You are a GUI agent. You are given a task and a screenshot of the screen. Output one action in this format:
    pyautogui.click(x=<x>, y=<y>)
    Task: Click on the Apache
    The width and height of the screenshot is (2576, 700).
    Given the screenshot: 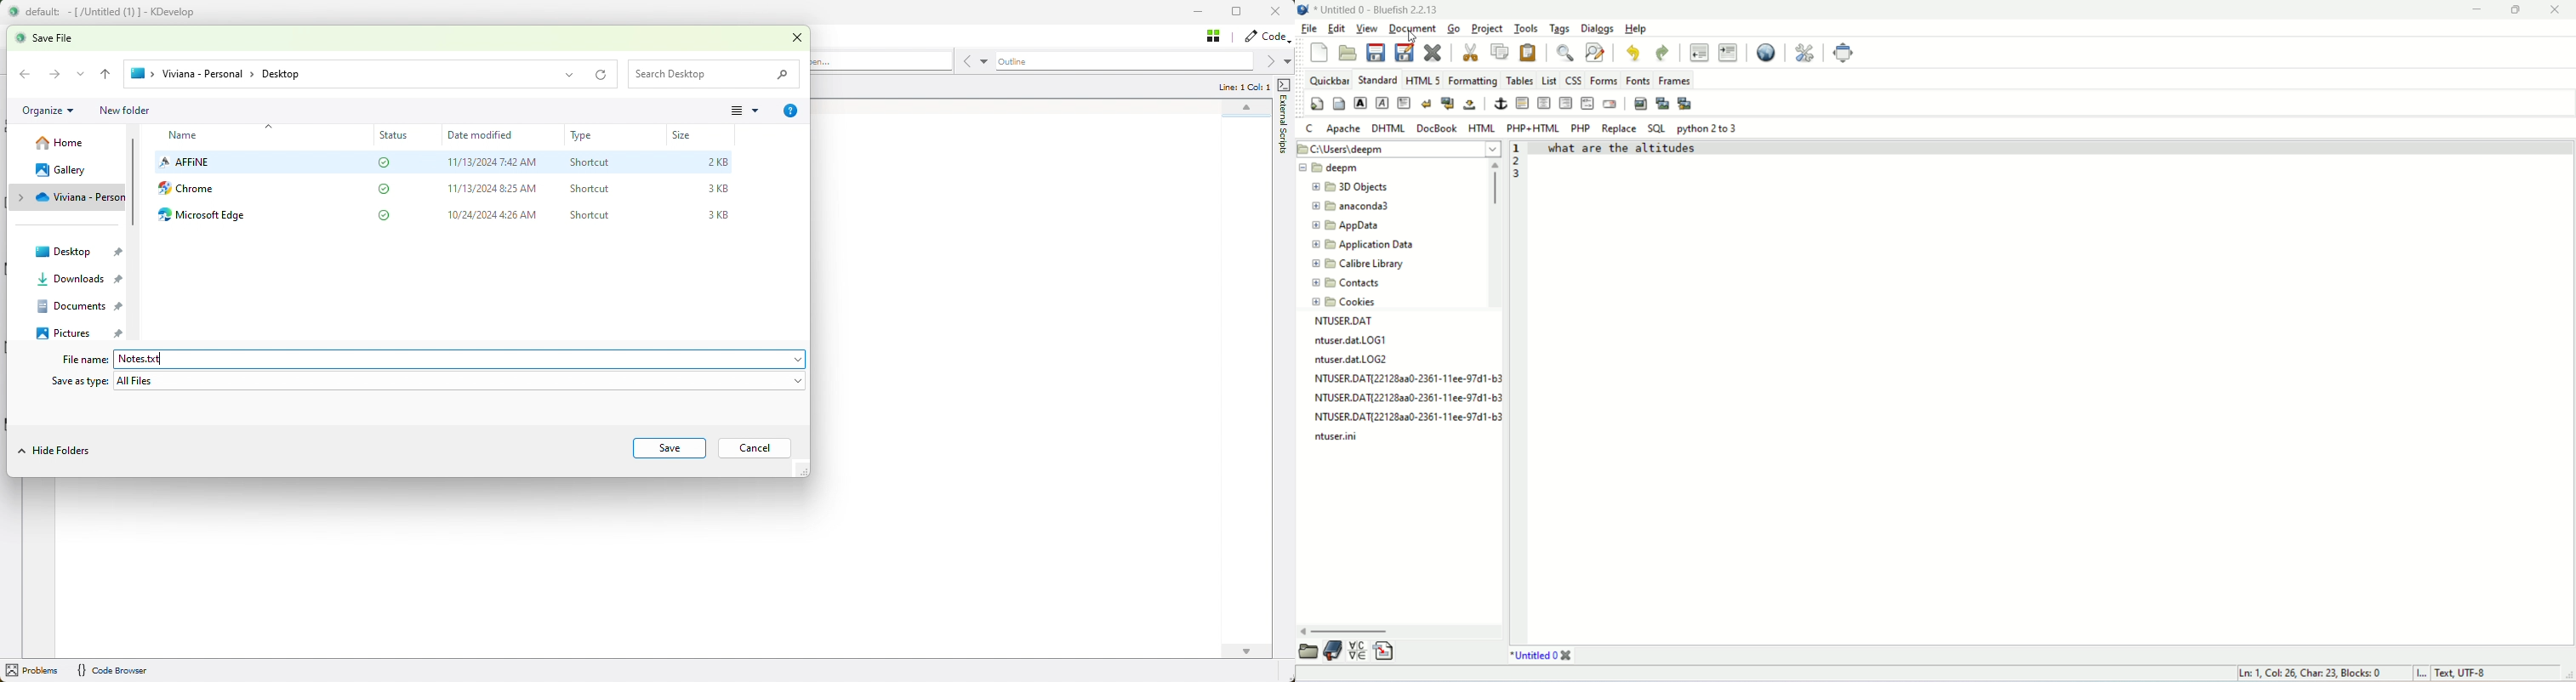 What is the action you would take?
    pyautogui.click(x=1342, y=129)
    